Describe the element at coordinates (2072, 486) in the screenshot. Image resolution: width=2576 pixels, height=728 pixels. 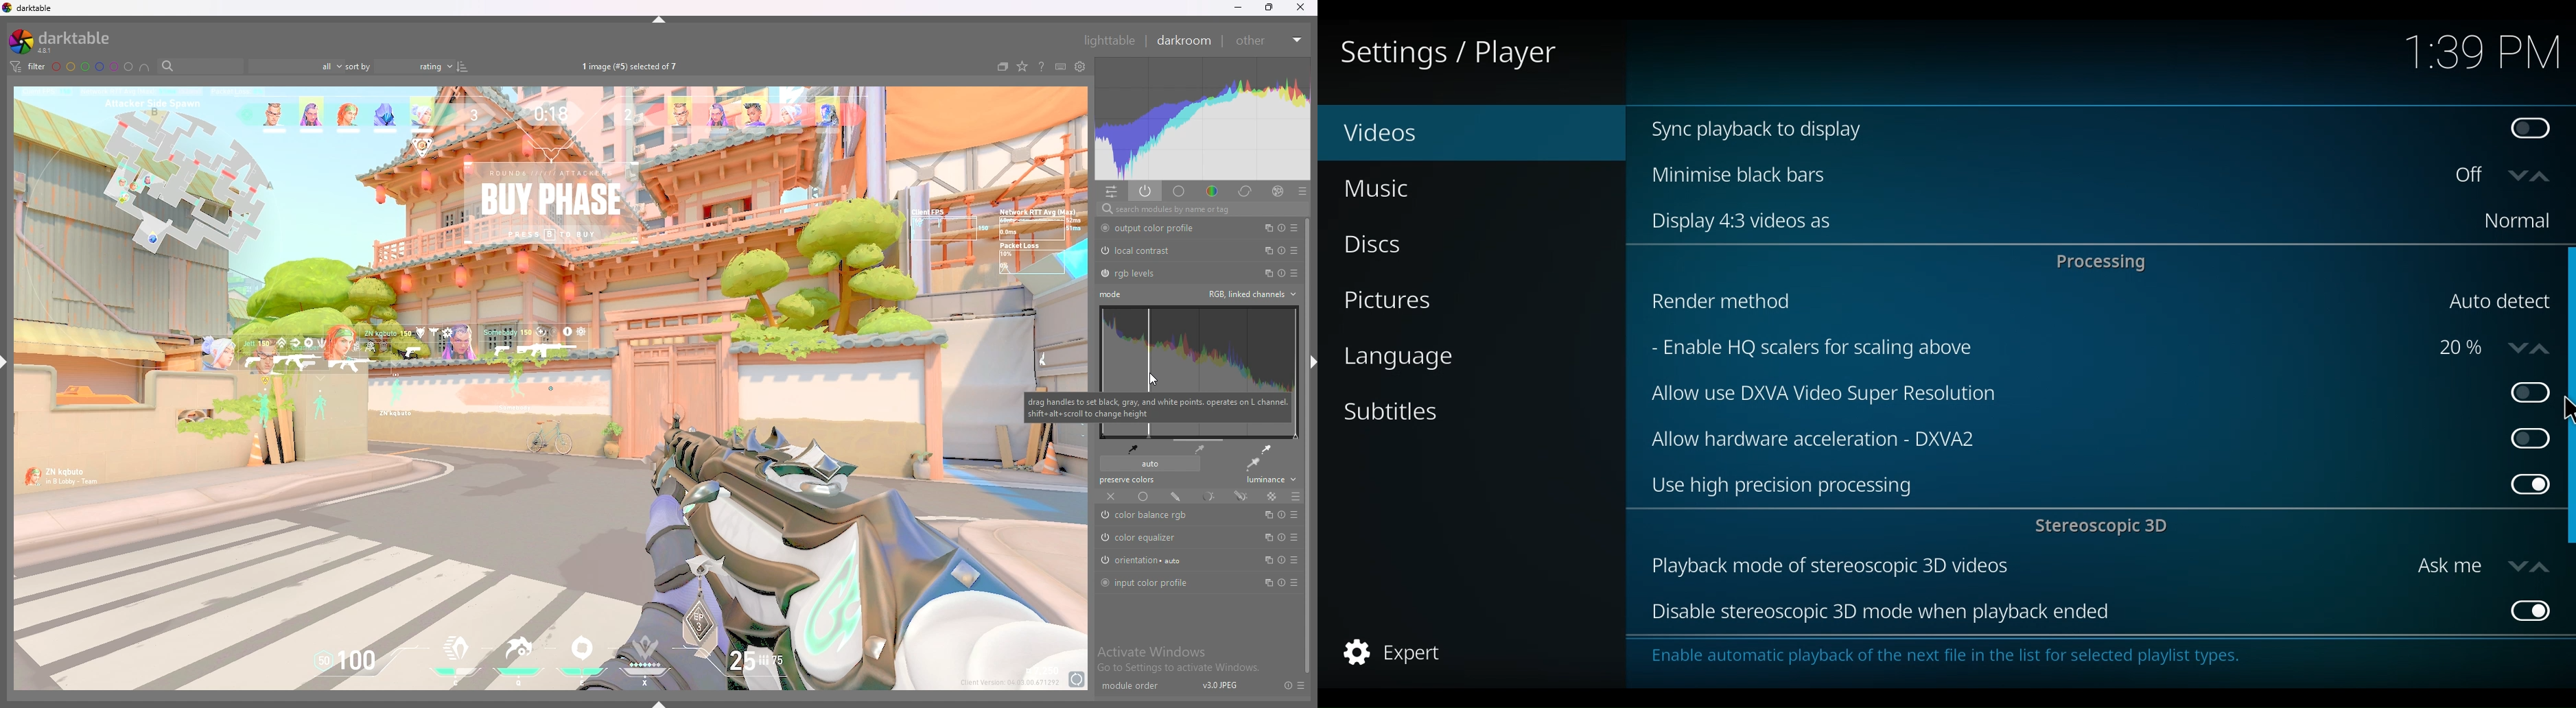
I see `Use high precision proessing` at that location.